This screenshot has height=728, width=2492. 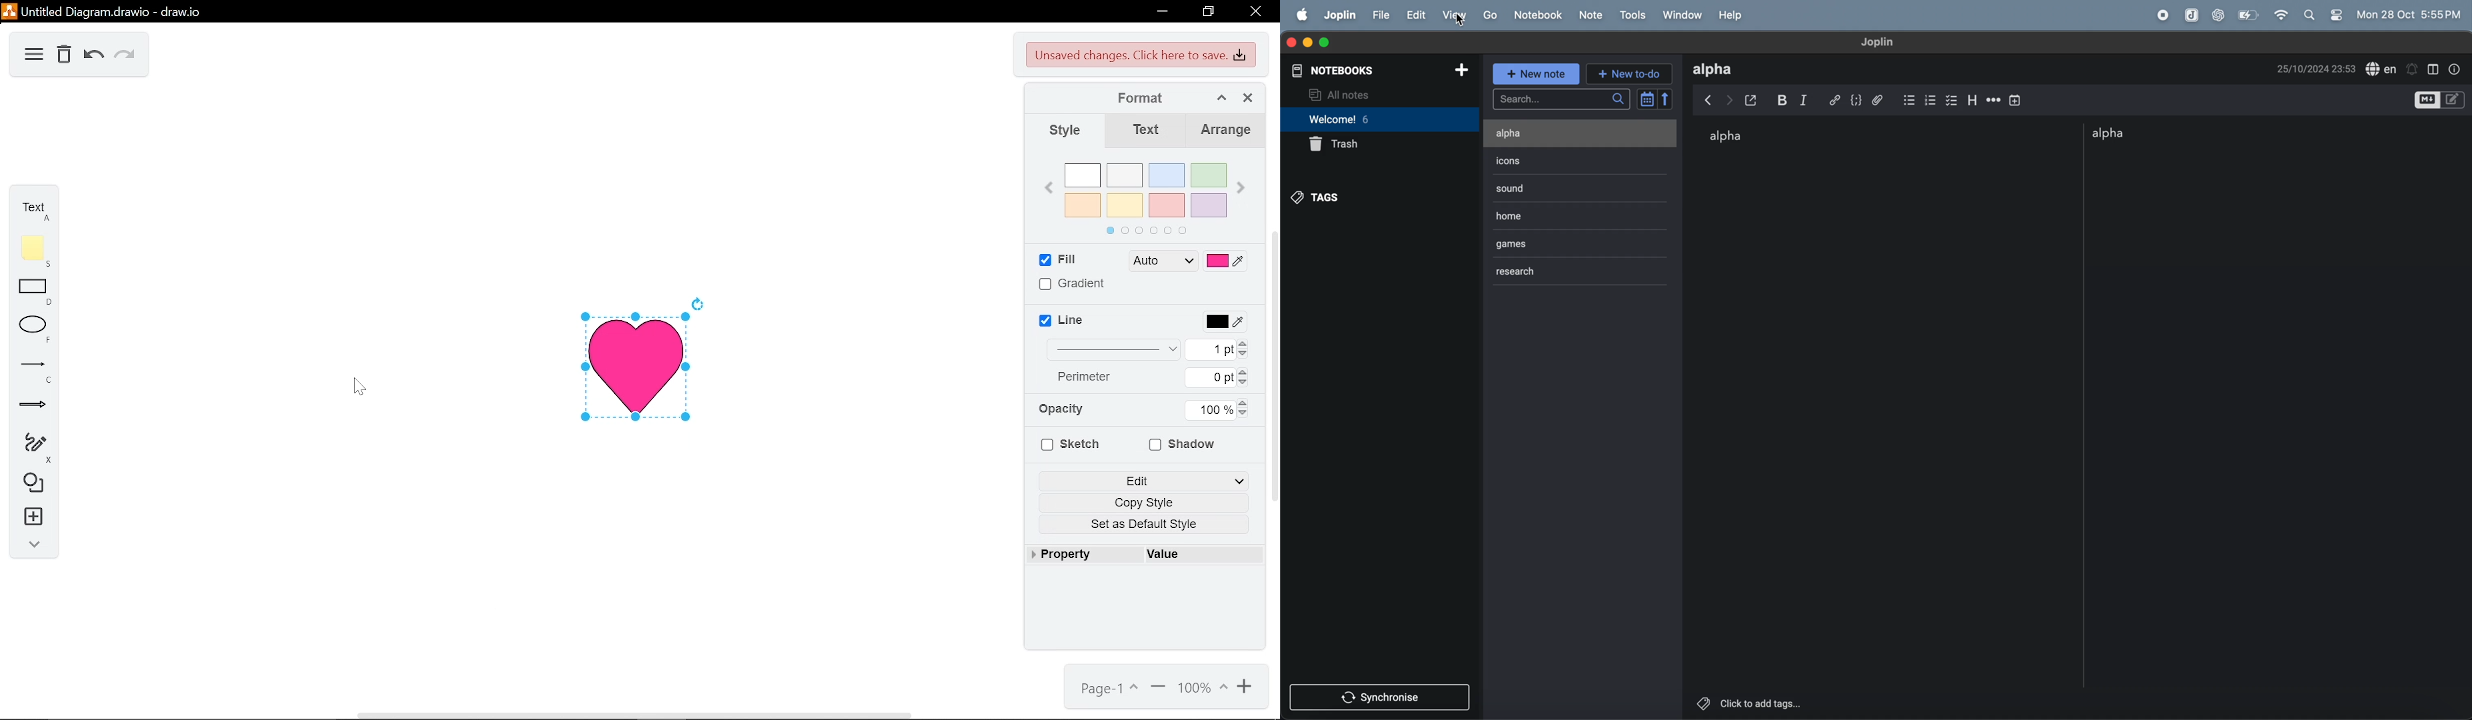 I want to click on note 1 alpha, so click(x=1558, y=133).